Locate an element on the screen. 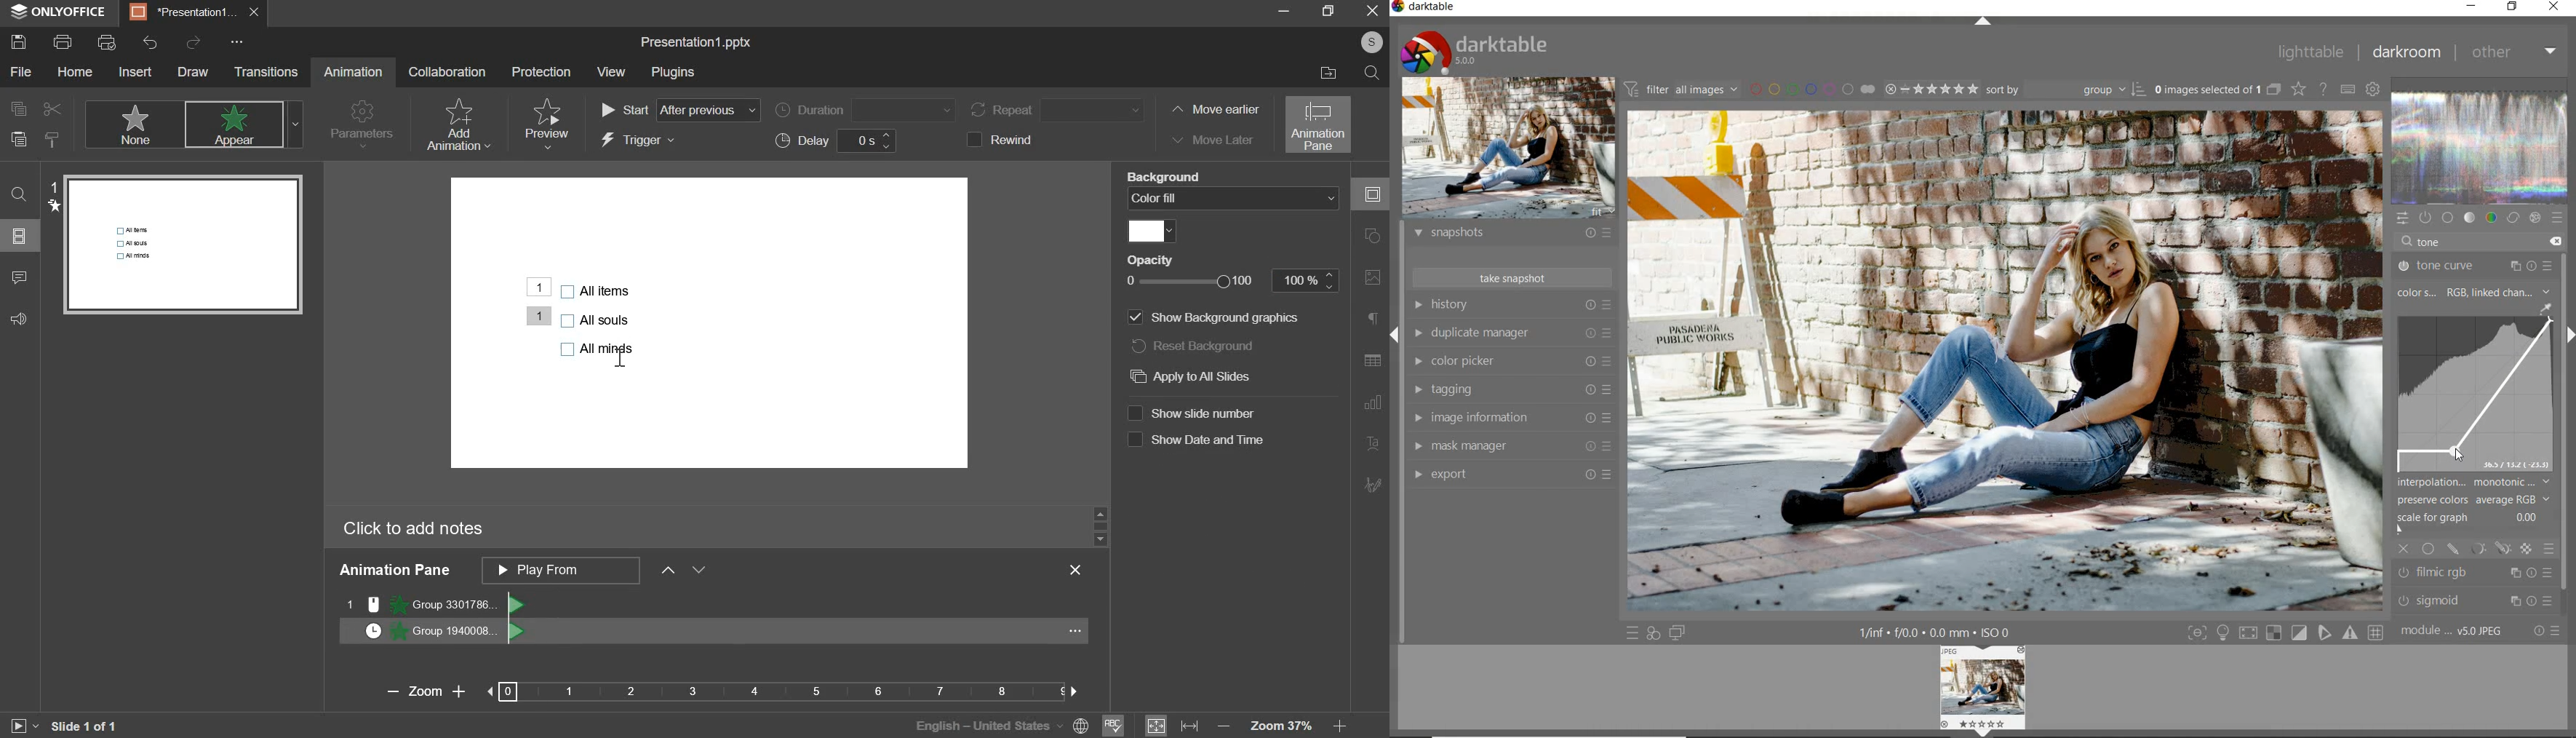 Image resolution: width=2576 pixels, height=756 pixels. show background graphics is located at coordinates (1211, 319).